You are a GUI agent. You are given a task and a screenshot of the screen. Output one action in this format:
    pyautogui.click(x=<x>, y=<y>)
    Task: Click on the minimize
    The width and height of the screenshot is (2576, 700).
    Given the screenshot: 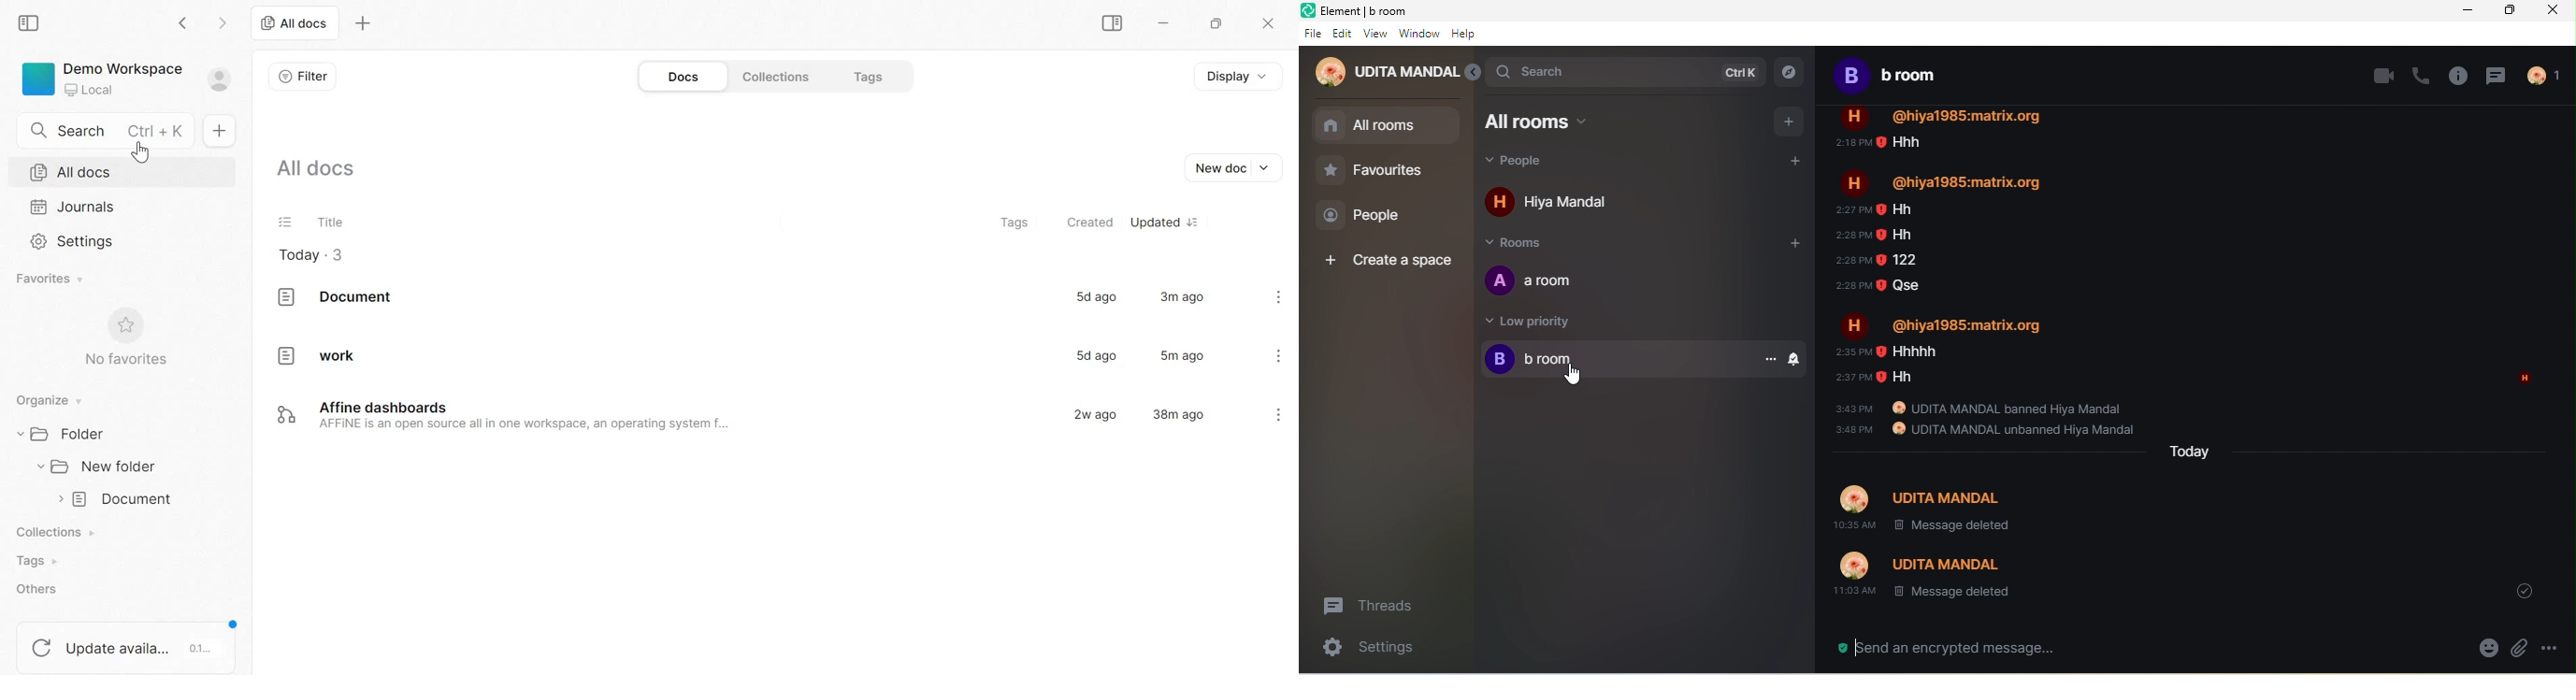 What is the action you would take?
    pyautogui.click(x=2468, y=10)
    